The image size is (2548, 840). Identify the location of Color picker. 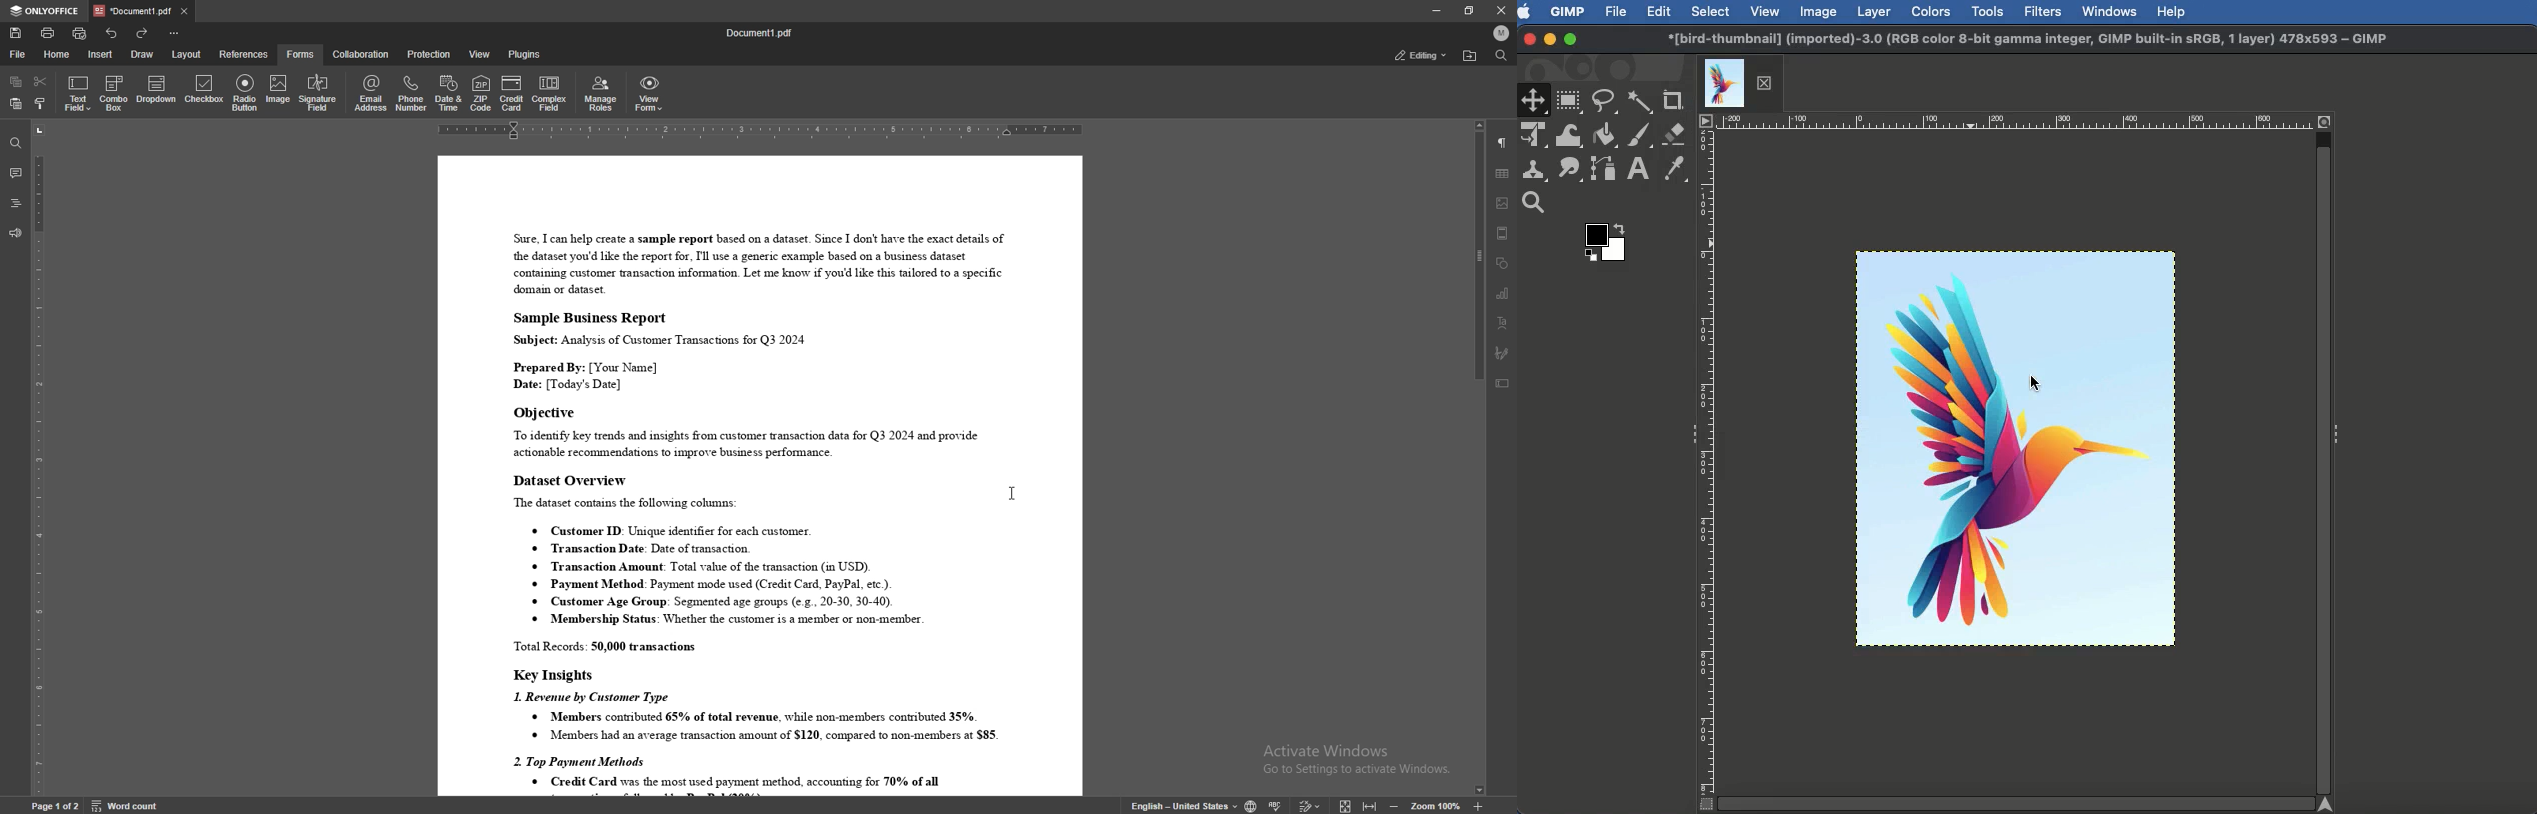
(1676, 169).